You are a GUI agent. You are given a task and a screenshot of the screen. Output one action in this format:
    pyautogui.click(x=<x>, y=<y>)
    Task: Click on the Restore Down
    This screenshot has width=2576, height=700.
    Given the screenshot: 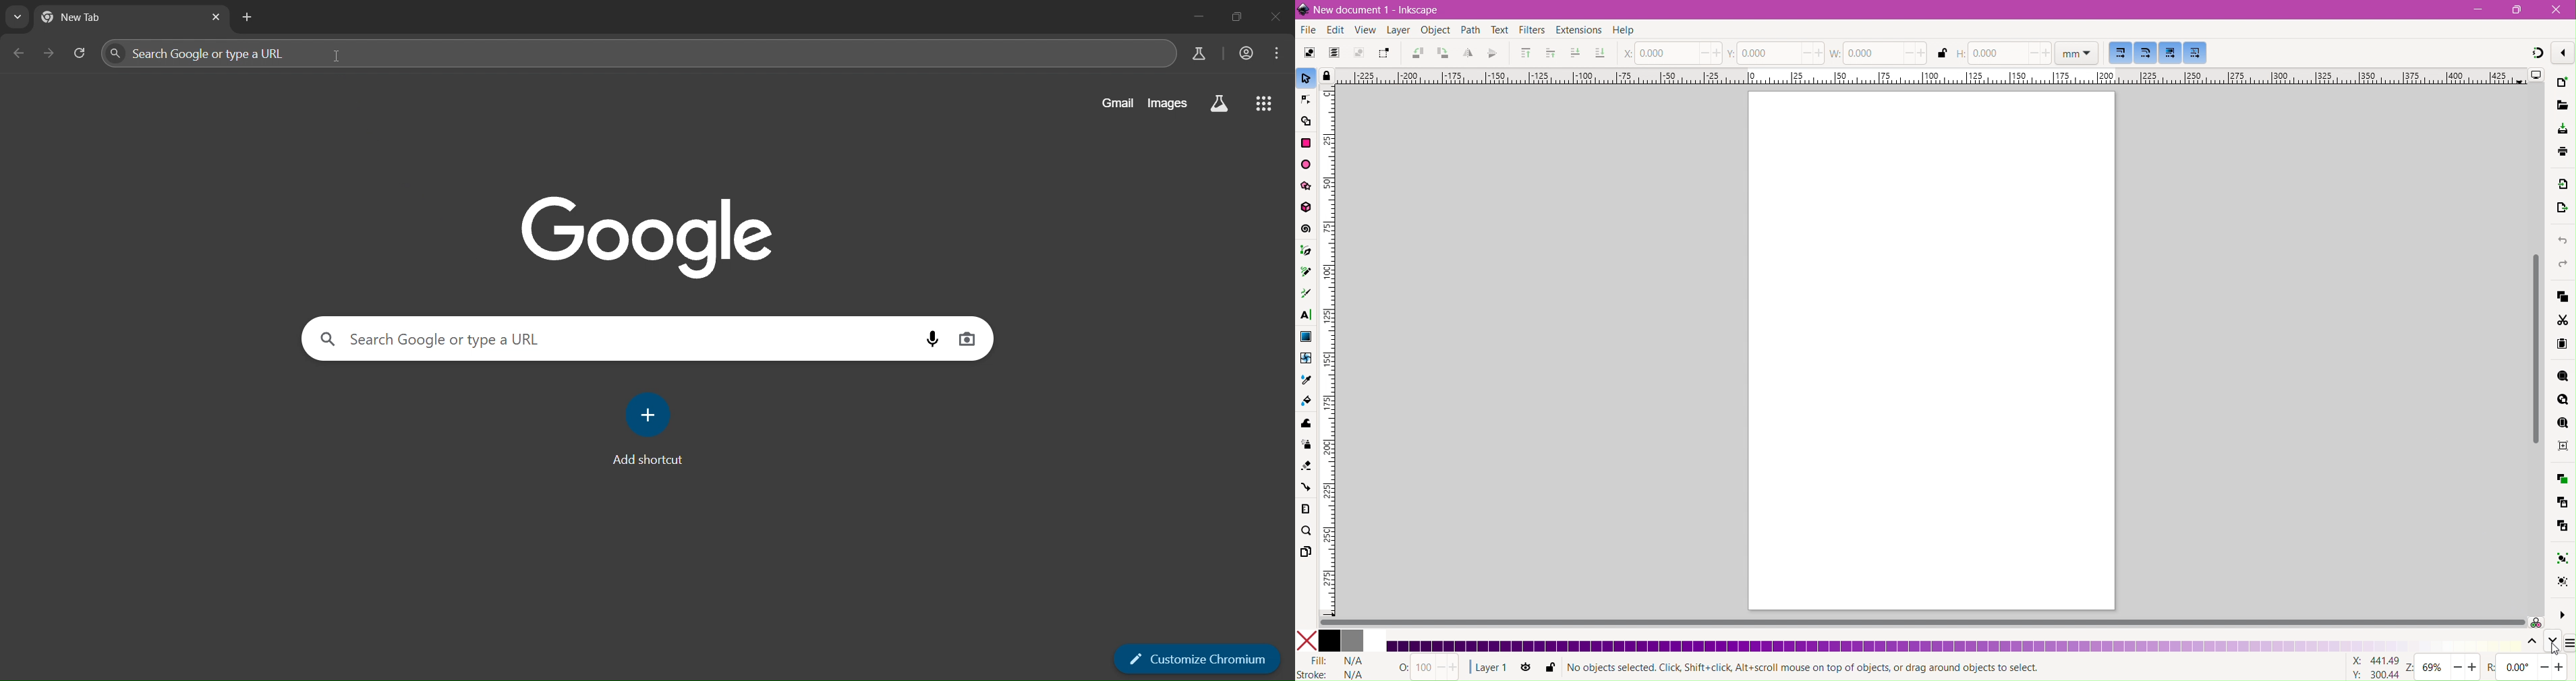 What is the action you would take?
    pyautogui.click(x=2521, y=9)
    